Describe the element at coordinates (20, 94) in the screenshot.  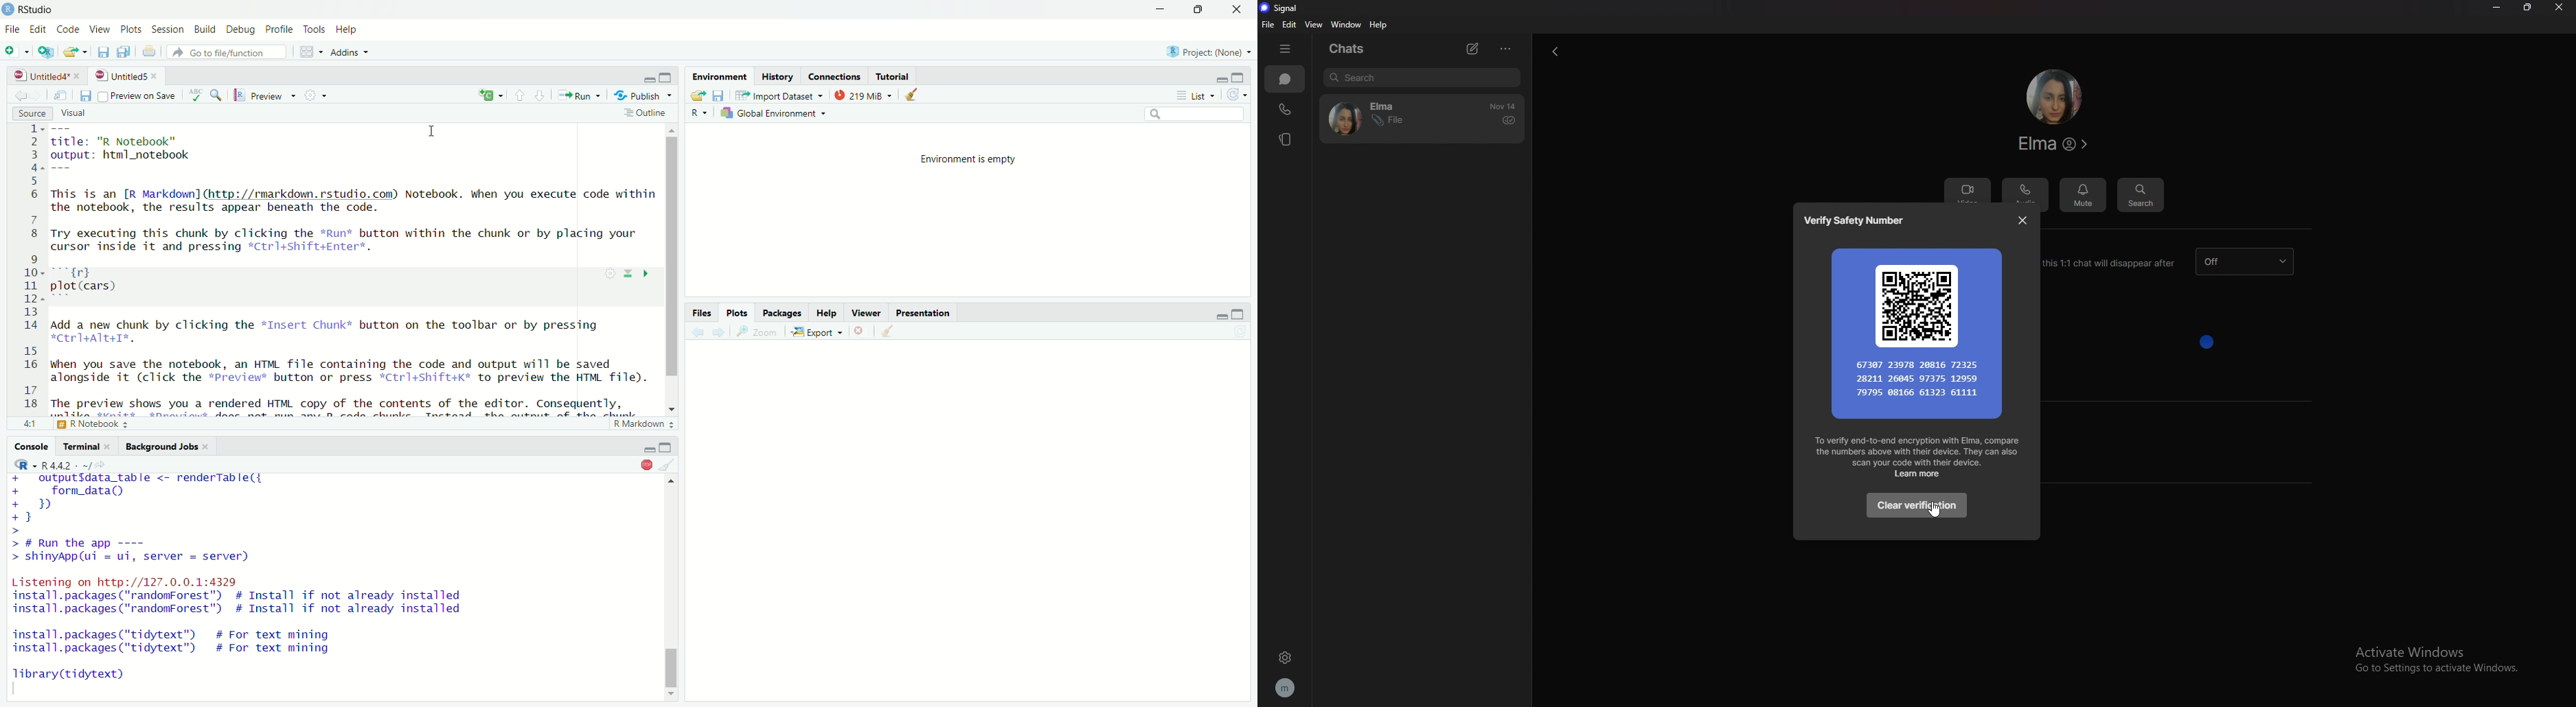
I see `go back to previous source location` at that location.